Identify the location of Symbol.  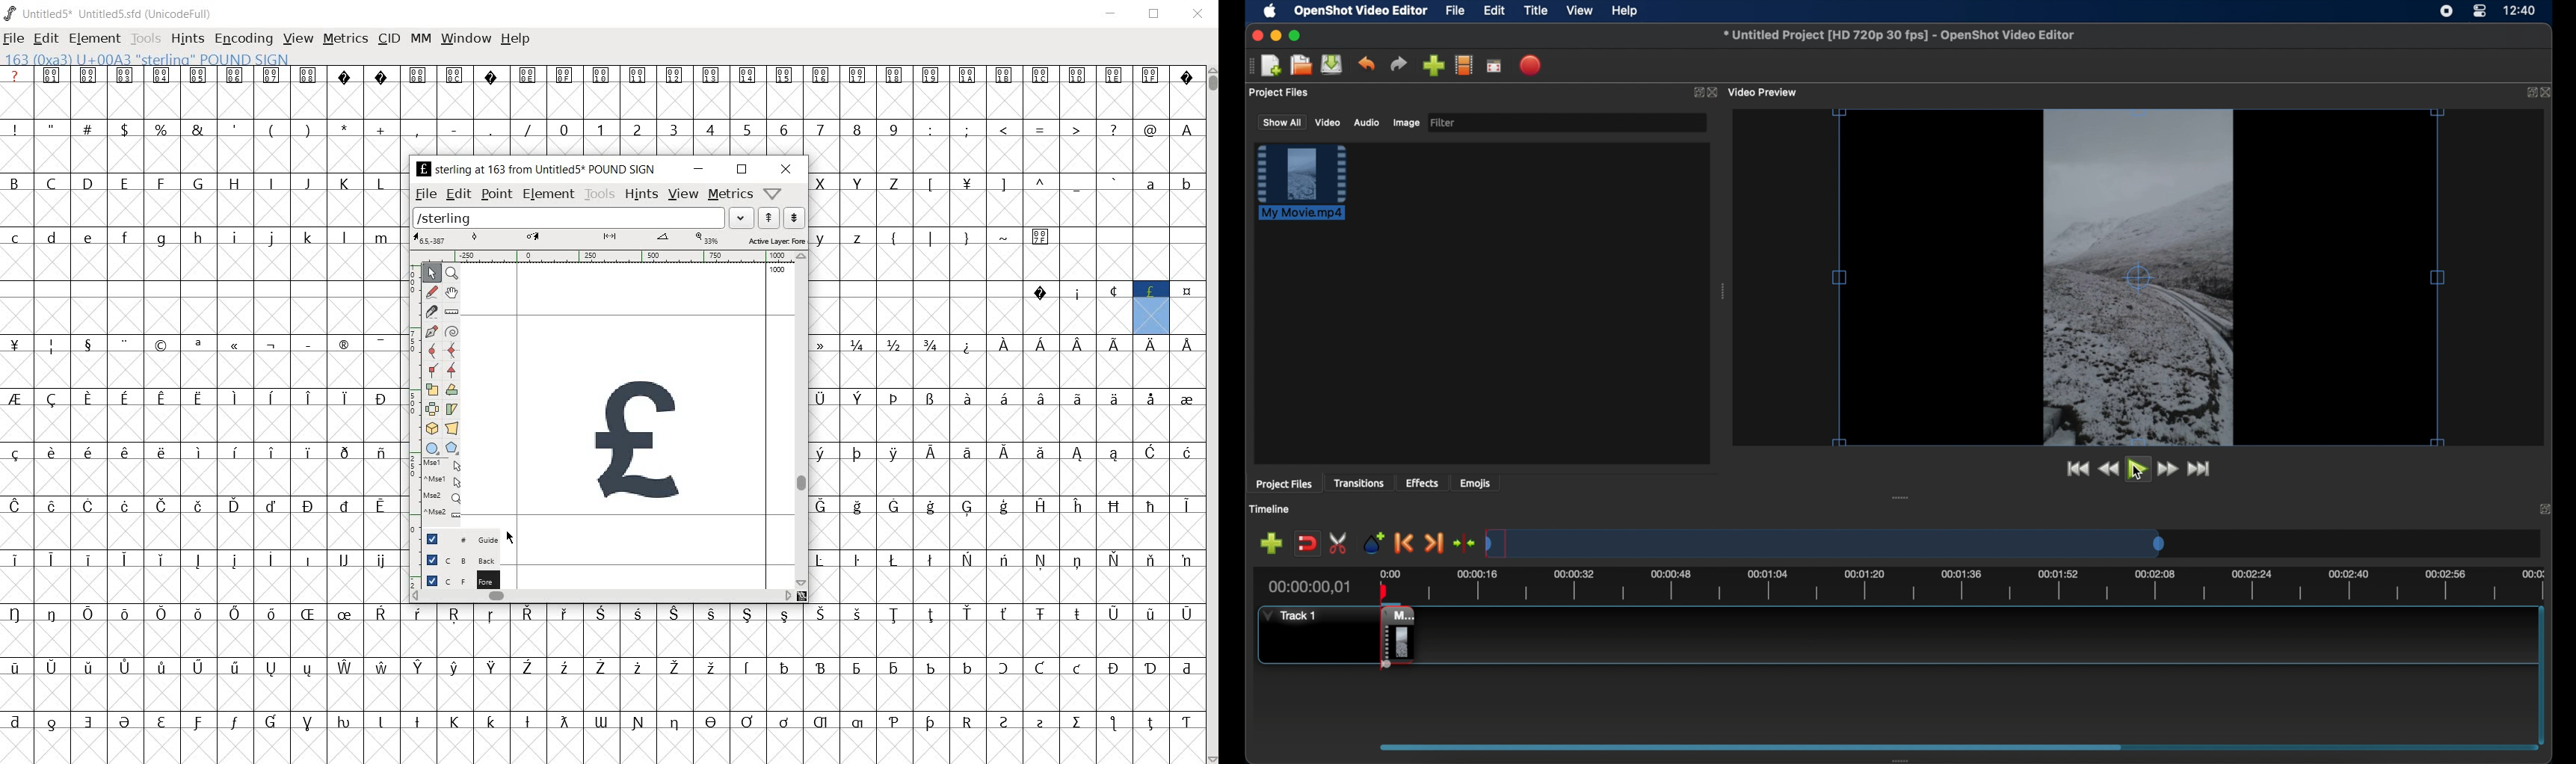
(1079, 561).